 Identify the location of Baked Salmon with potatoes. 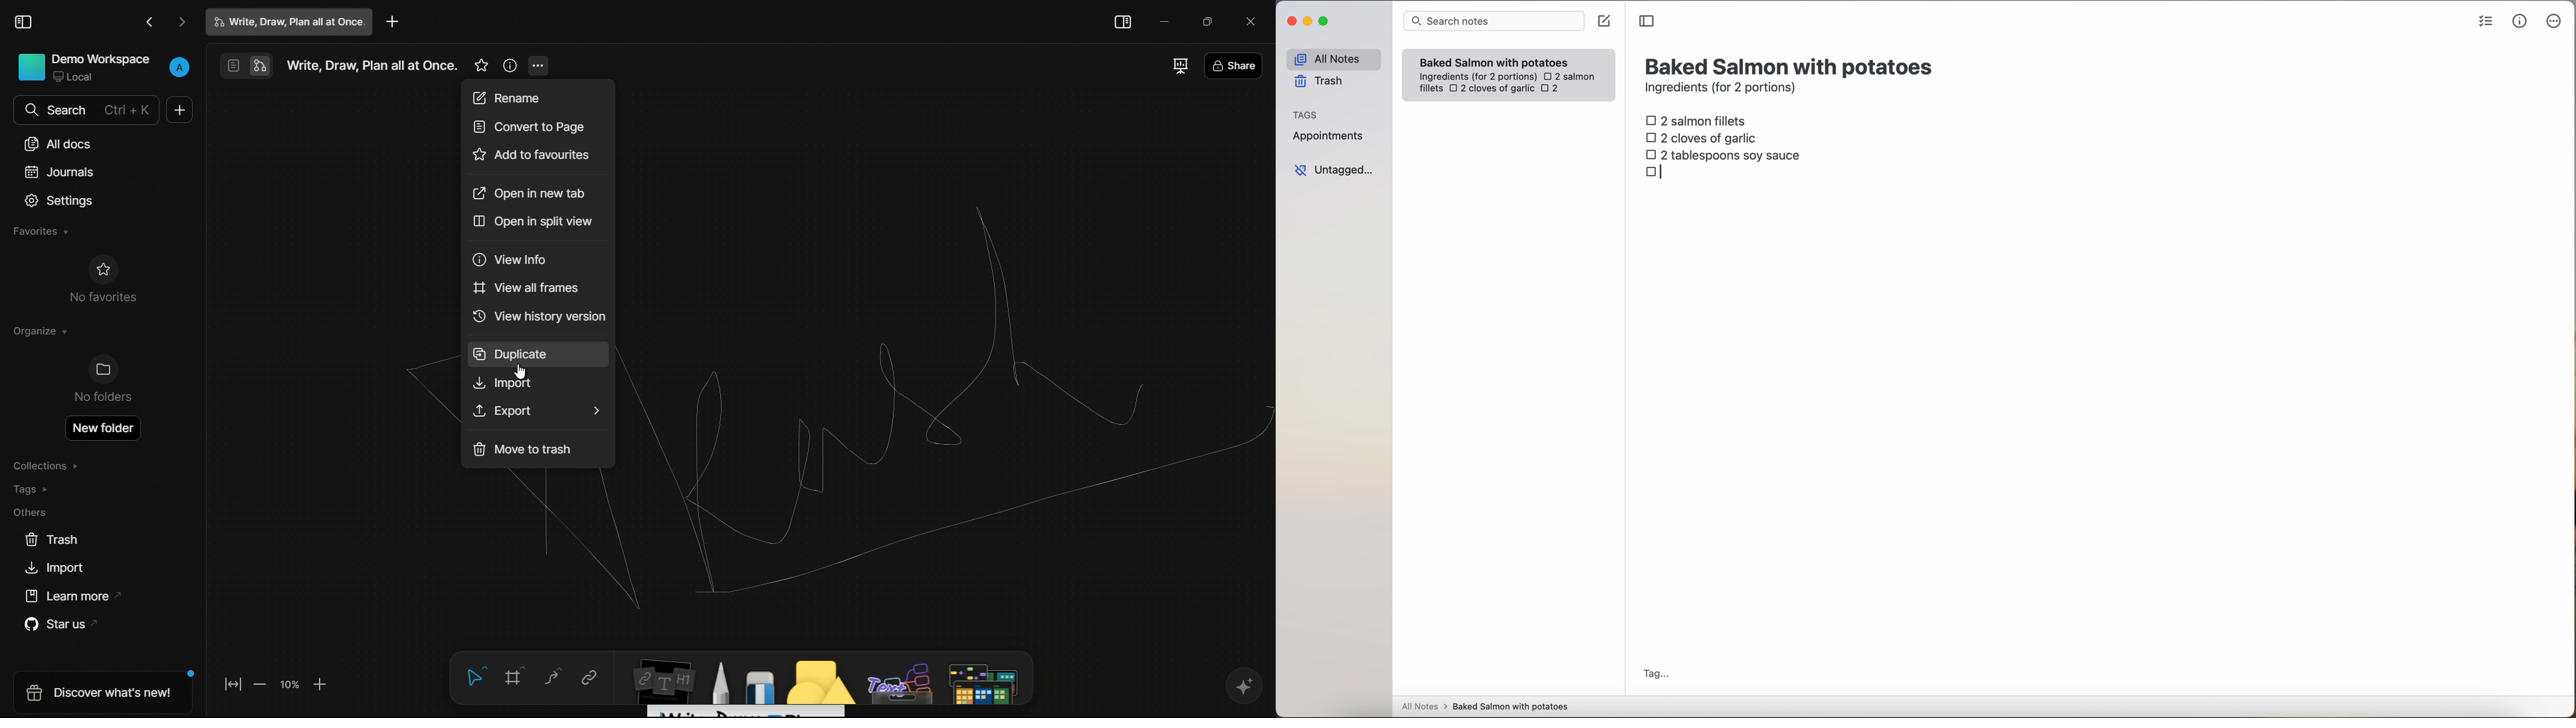
(1494, 60).